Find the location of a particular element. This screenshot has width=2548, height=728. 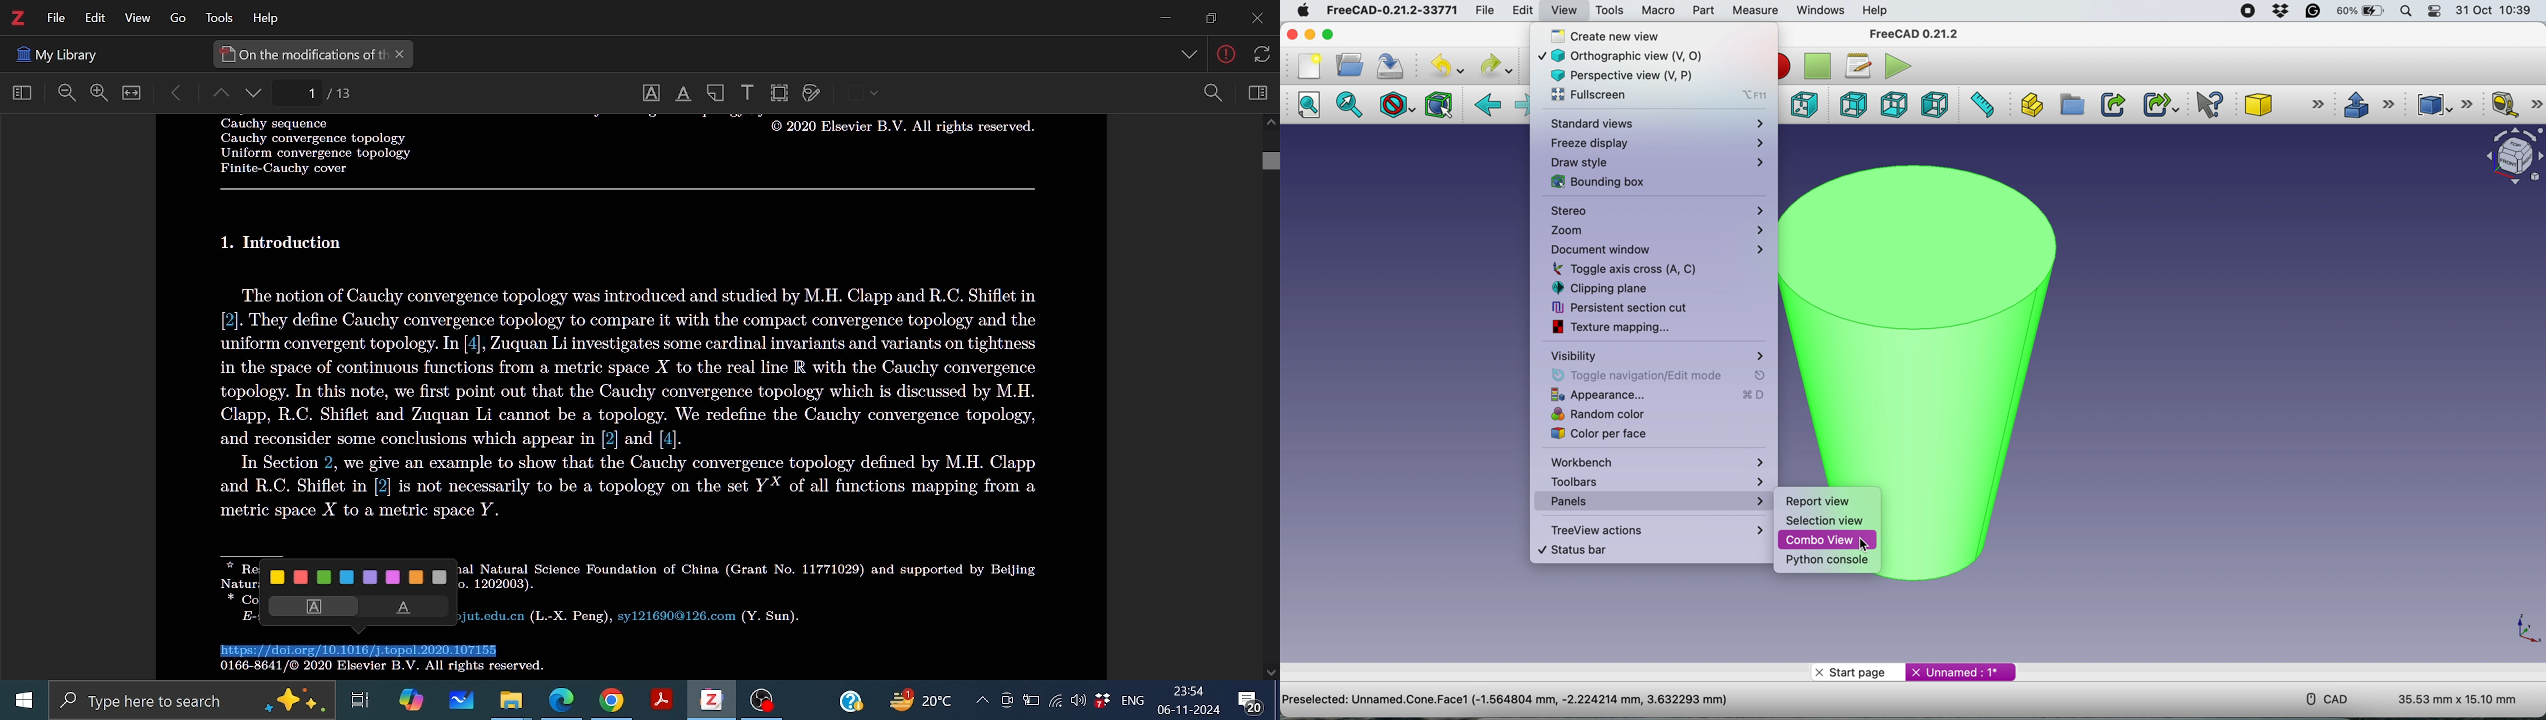

Page up is located at coordinates (219, 95).